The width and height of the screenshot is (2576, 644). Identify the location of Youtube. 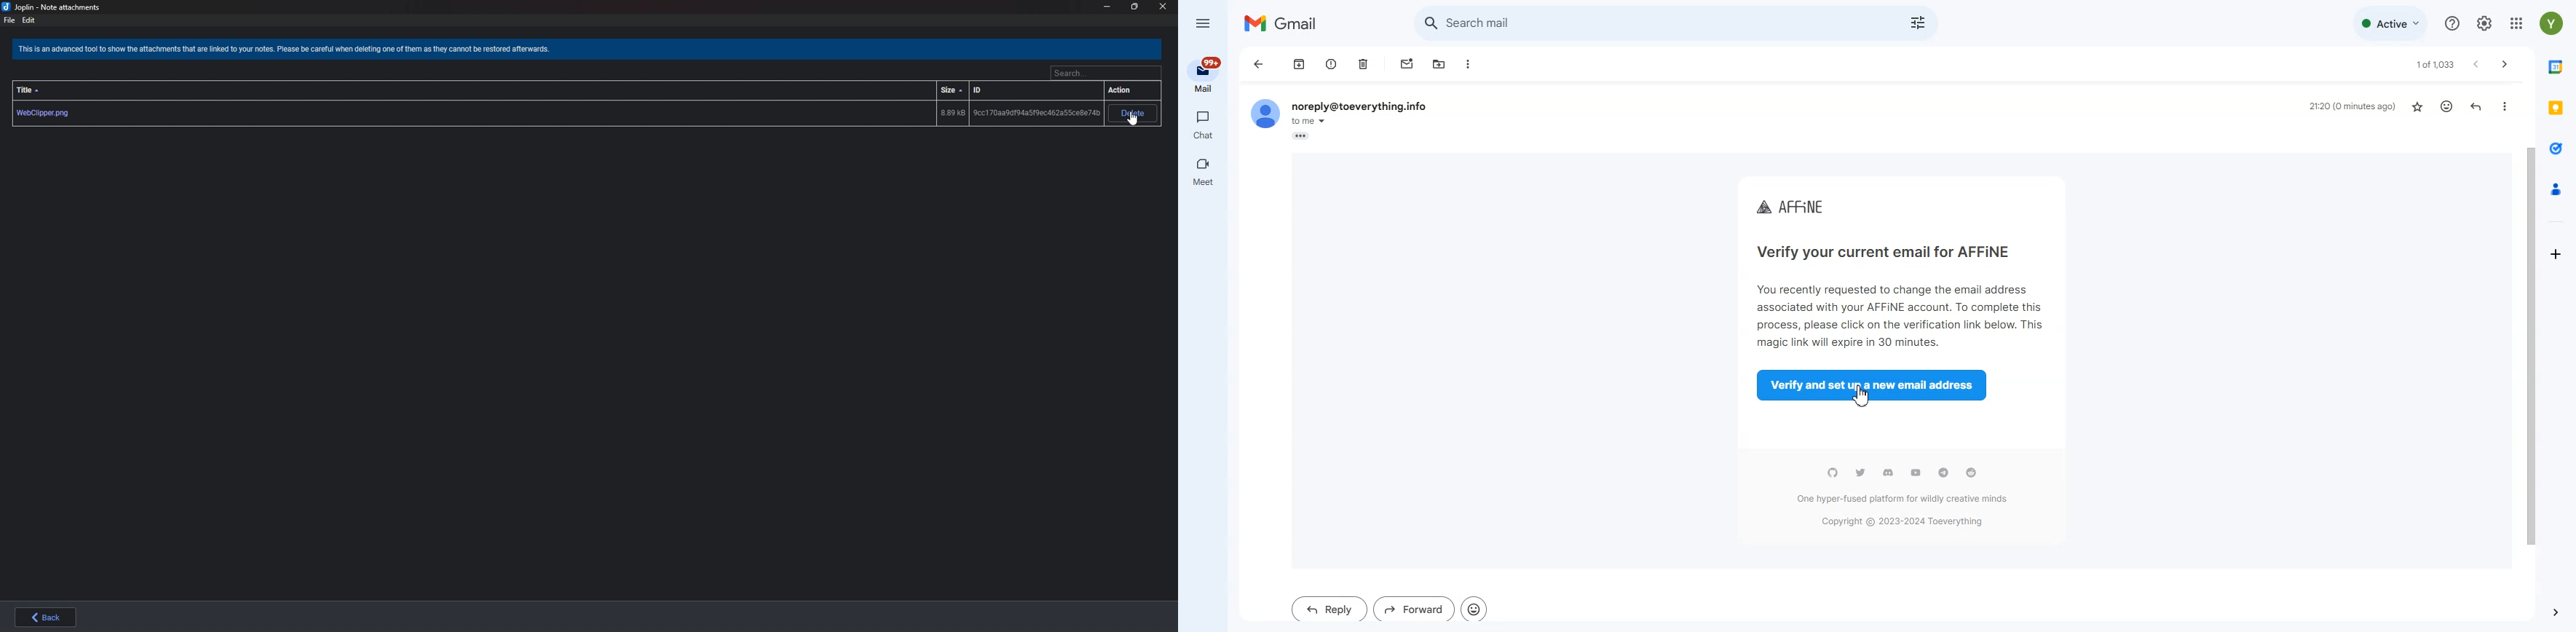
(1916, 473).